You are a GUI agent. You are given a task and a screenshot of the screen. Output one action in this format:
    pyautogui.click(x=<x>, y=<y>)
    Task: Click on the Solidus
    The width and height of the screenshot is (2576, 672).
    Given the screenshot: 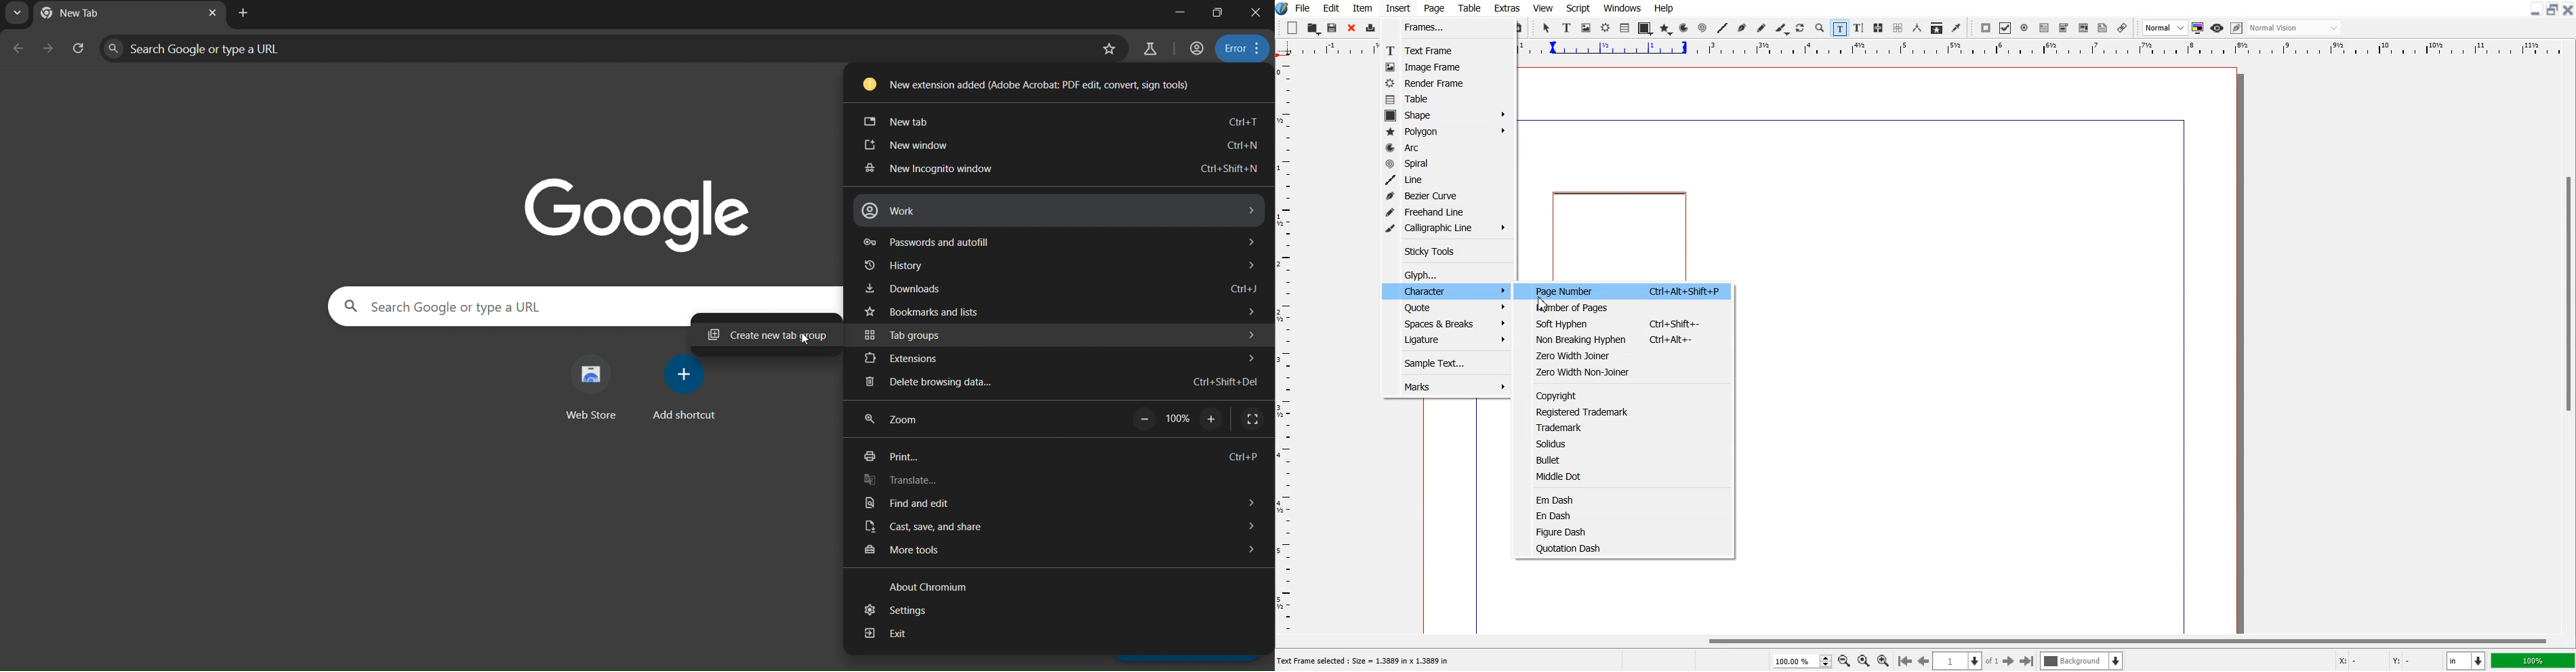 What is the action you would take?
    pyautogui.click(x=1629, y=443)
    